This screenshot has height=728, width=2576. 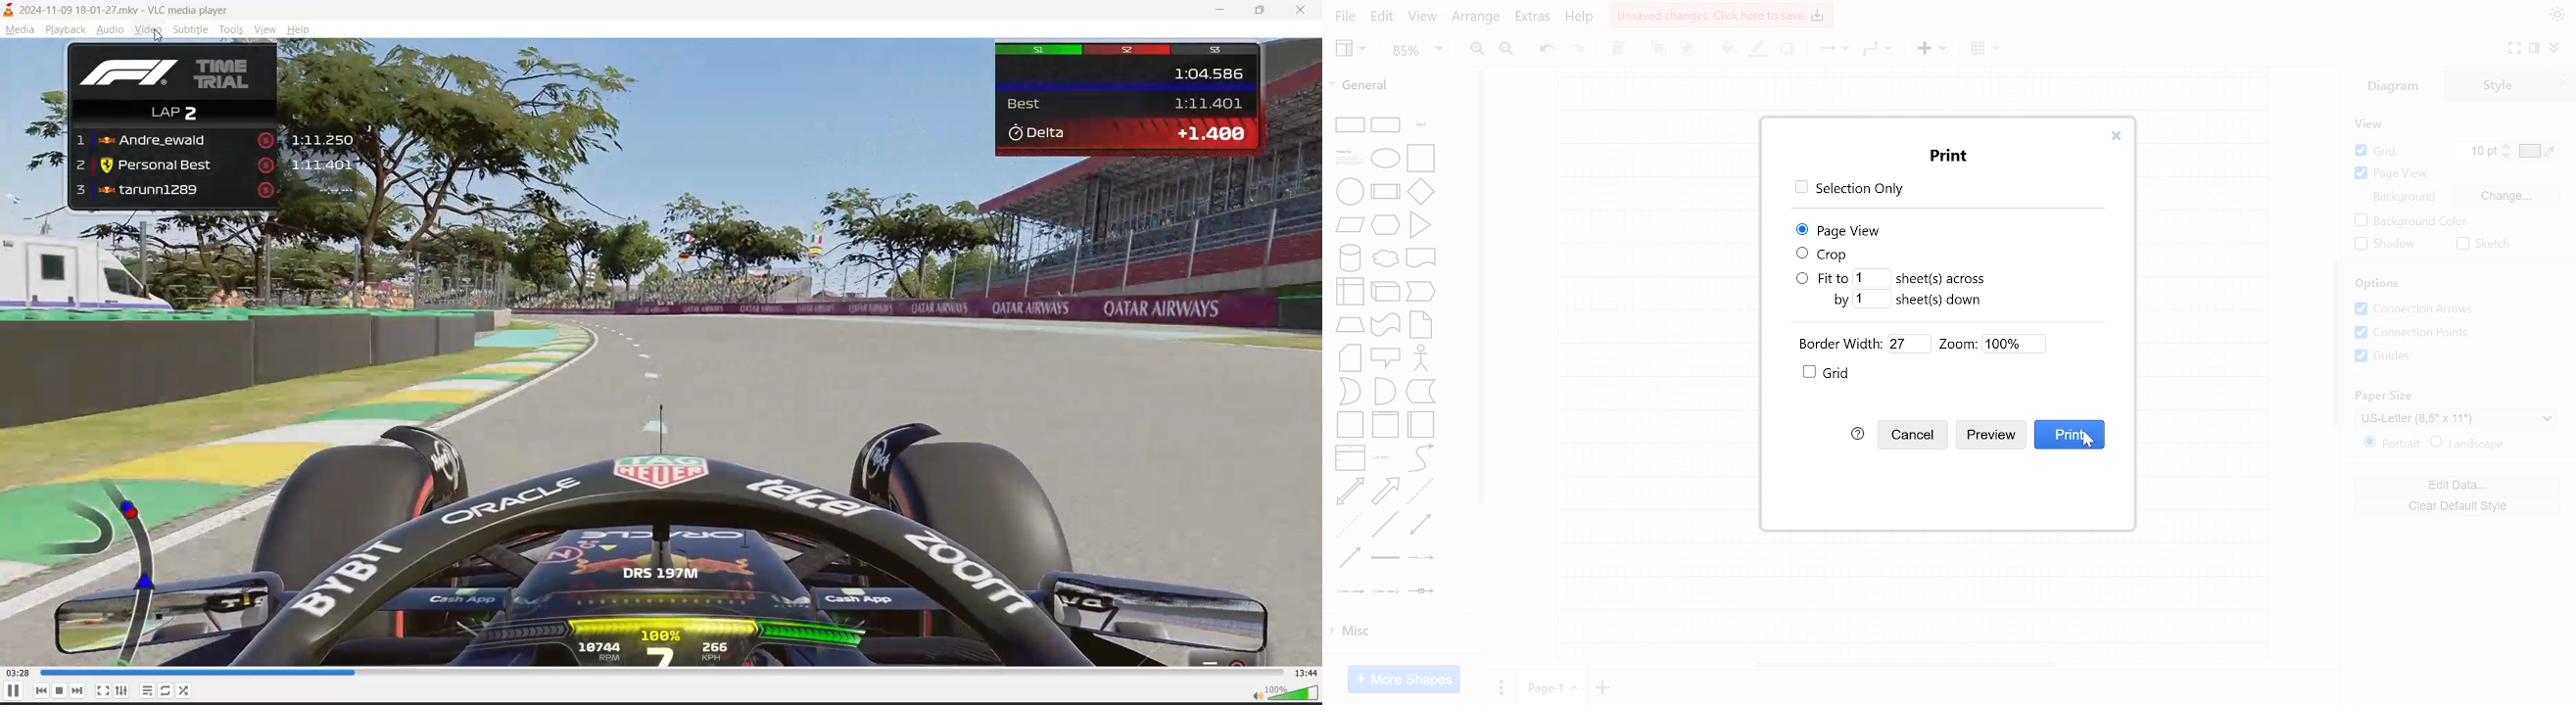 What do you see at coordinates (38, 691) in the screenshot?
I see `previous` at bounding box center [38, 691].